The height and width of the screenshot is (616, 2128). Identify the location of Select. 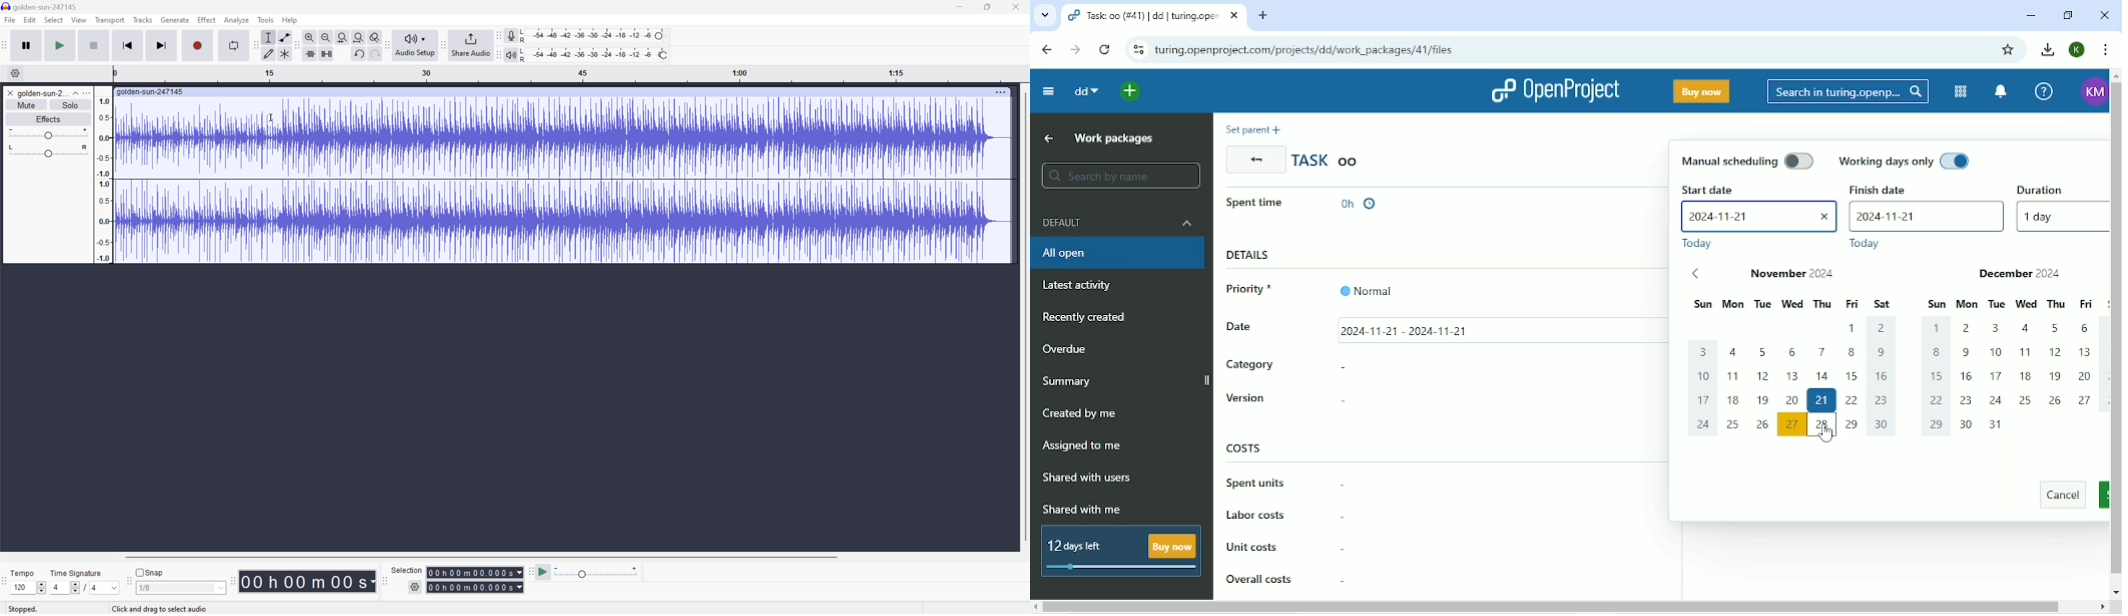
(54, 21).